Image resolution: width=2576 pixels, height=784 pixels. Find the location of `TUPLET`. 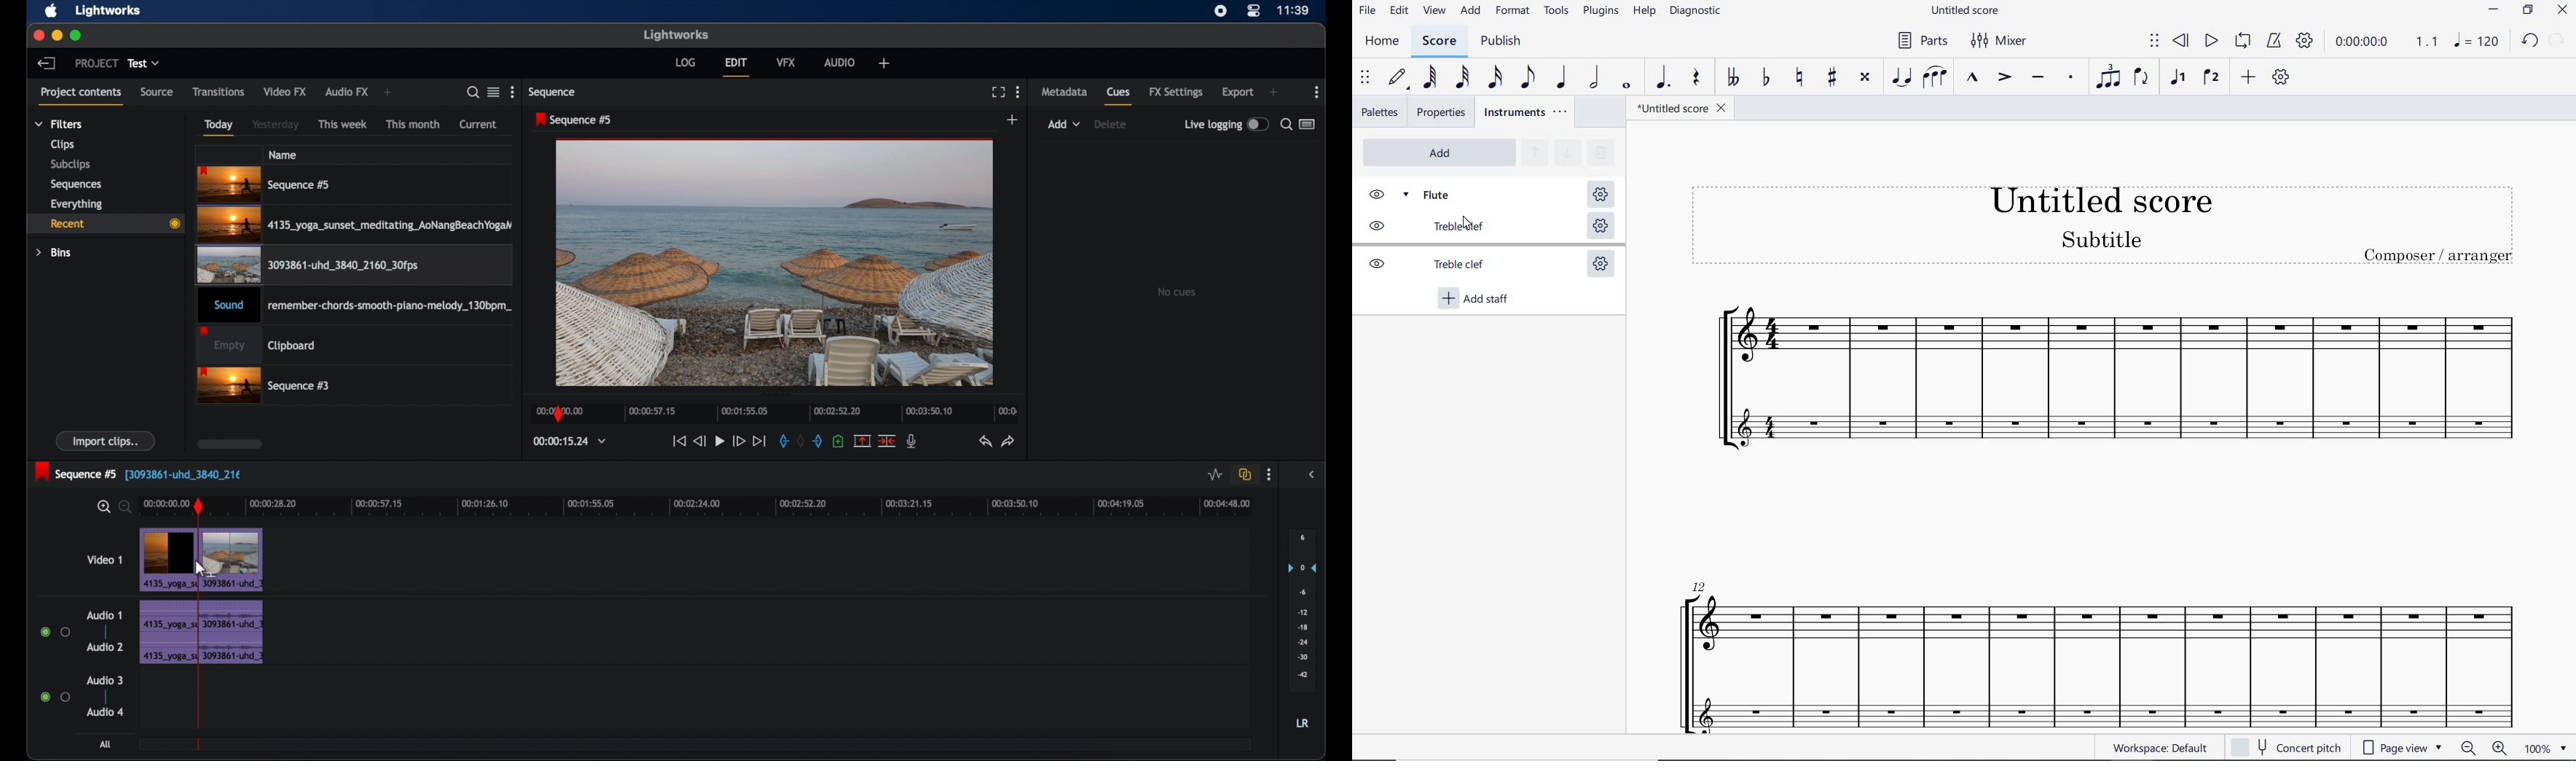

TUPLET is located at coordinates (2104, 78).